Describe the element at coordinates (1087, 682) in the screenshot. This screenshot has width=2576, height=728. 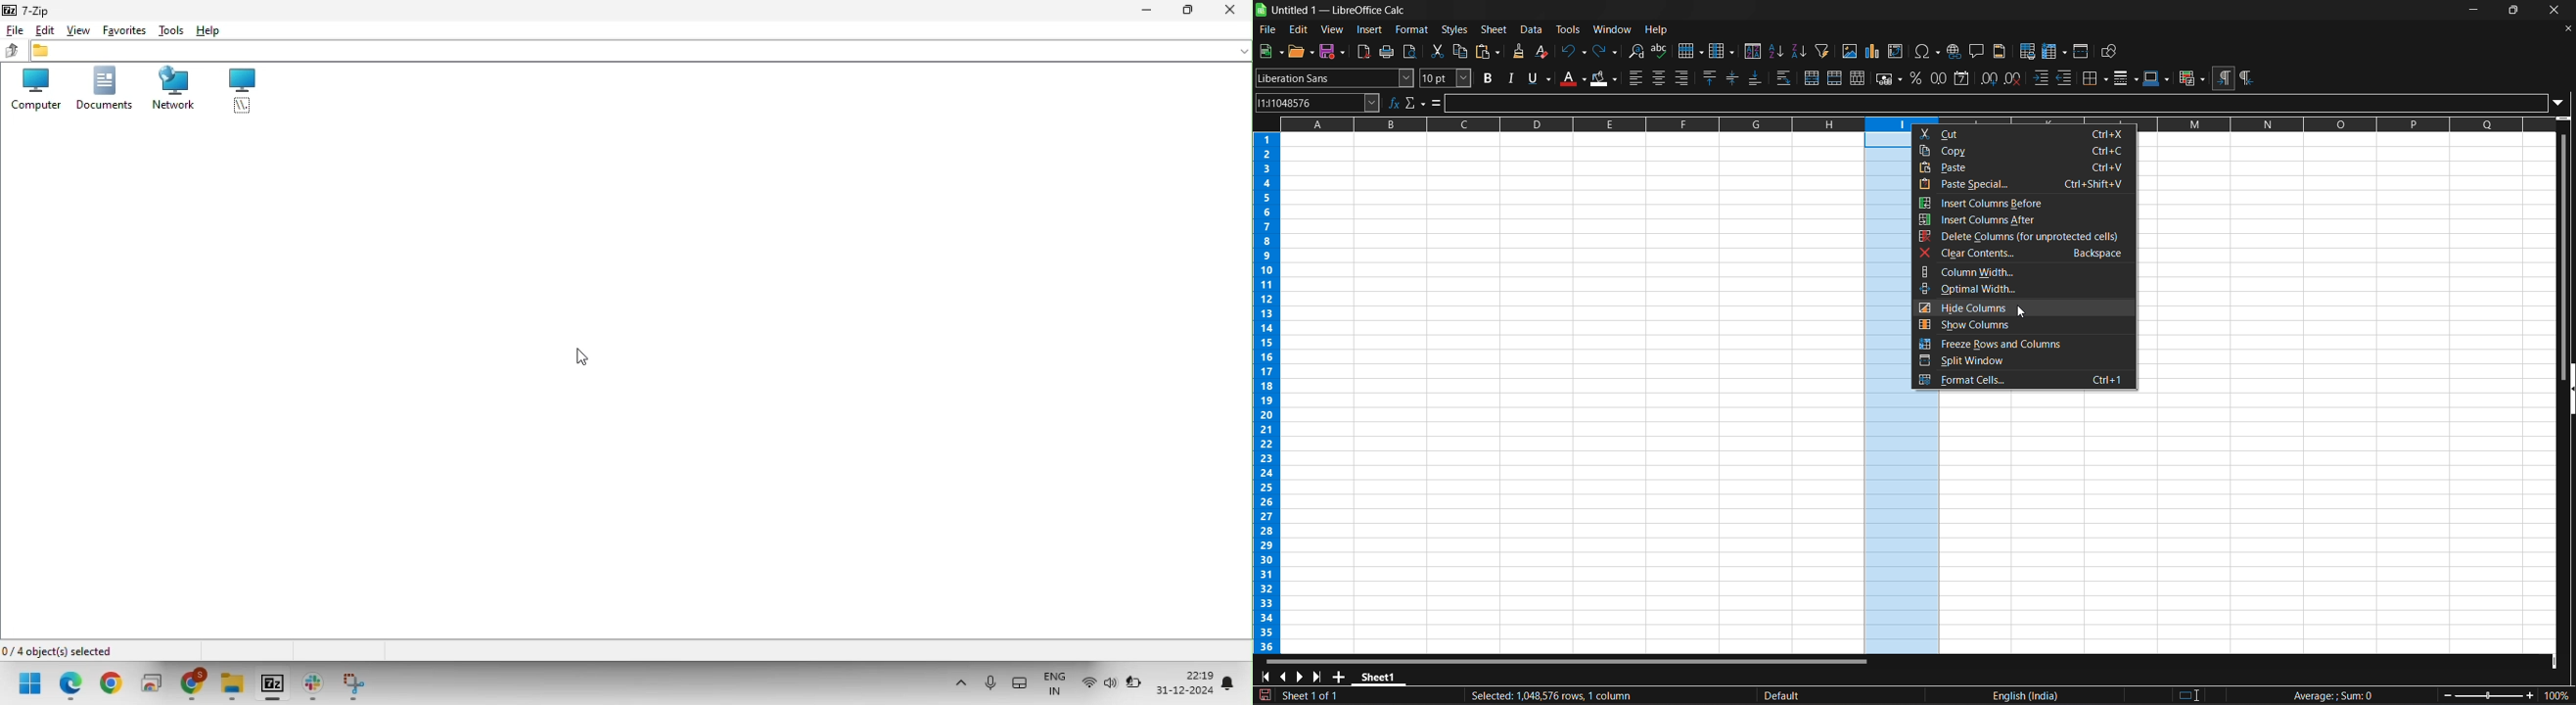
I see `wifi` at that location.